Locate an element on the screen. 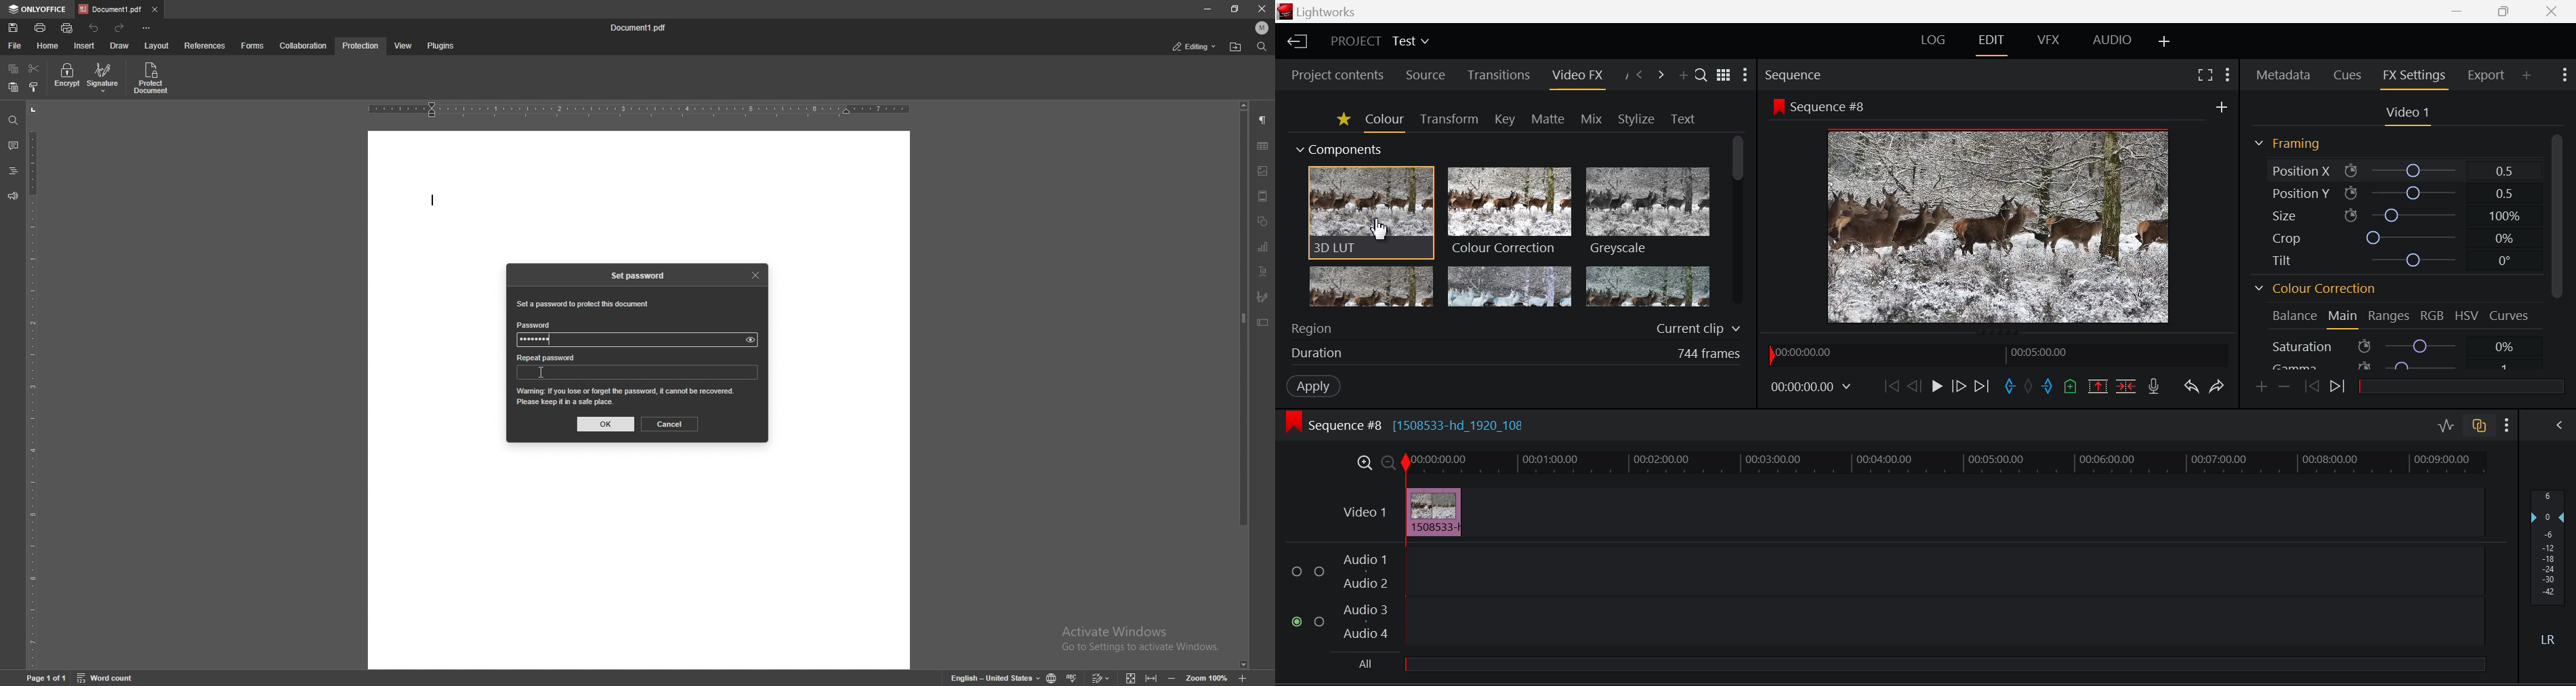 Image resolution: width=2576 pixels, height=700 pixels. EDIT Layout is located at coordinates (1990, 43).